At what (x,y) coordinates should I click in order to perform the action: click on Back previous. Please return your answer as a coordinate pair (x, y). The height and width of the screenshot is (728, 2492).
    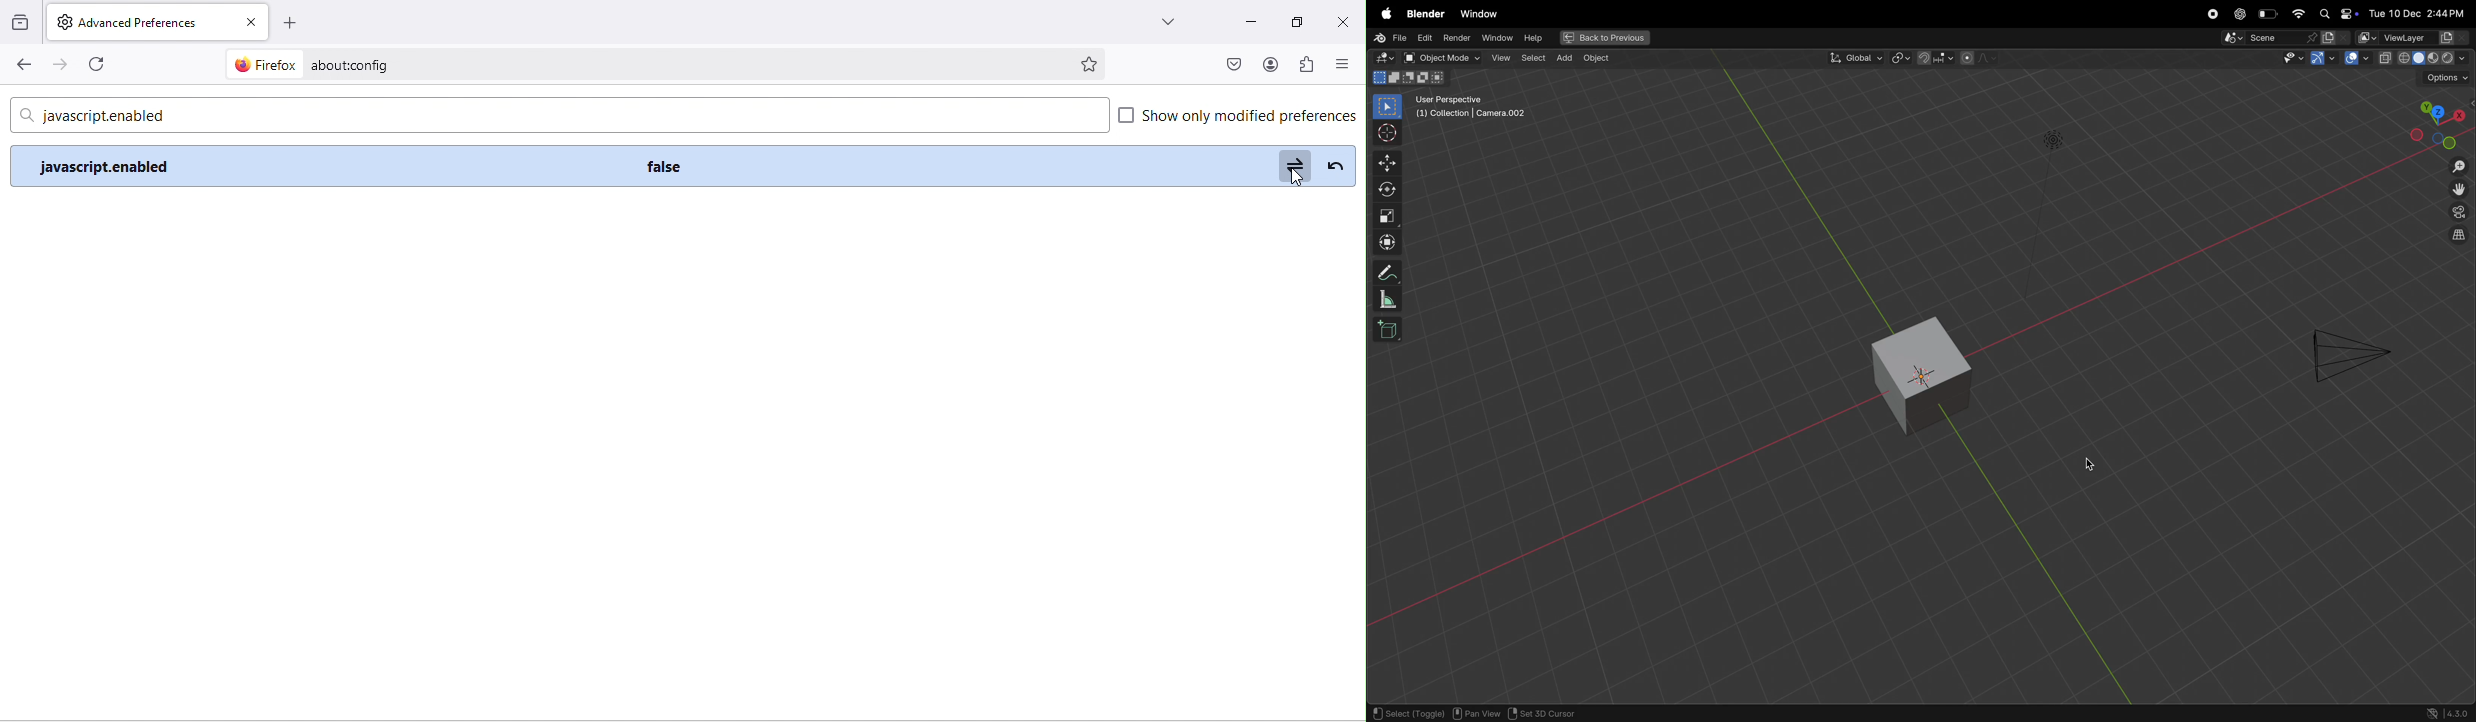
    Looking at the image, I should click on (1605, 38).